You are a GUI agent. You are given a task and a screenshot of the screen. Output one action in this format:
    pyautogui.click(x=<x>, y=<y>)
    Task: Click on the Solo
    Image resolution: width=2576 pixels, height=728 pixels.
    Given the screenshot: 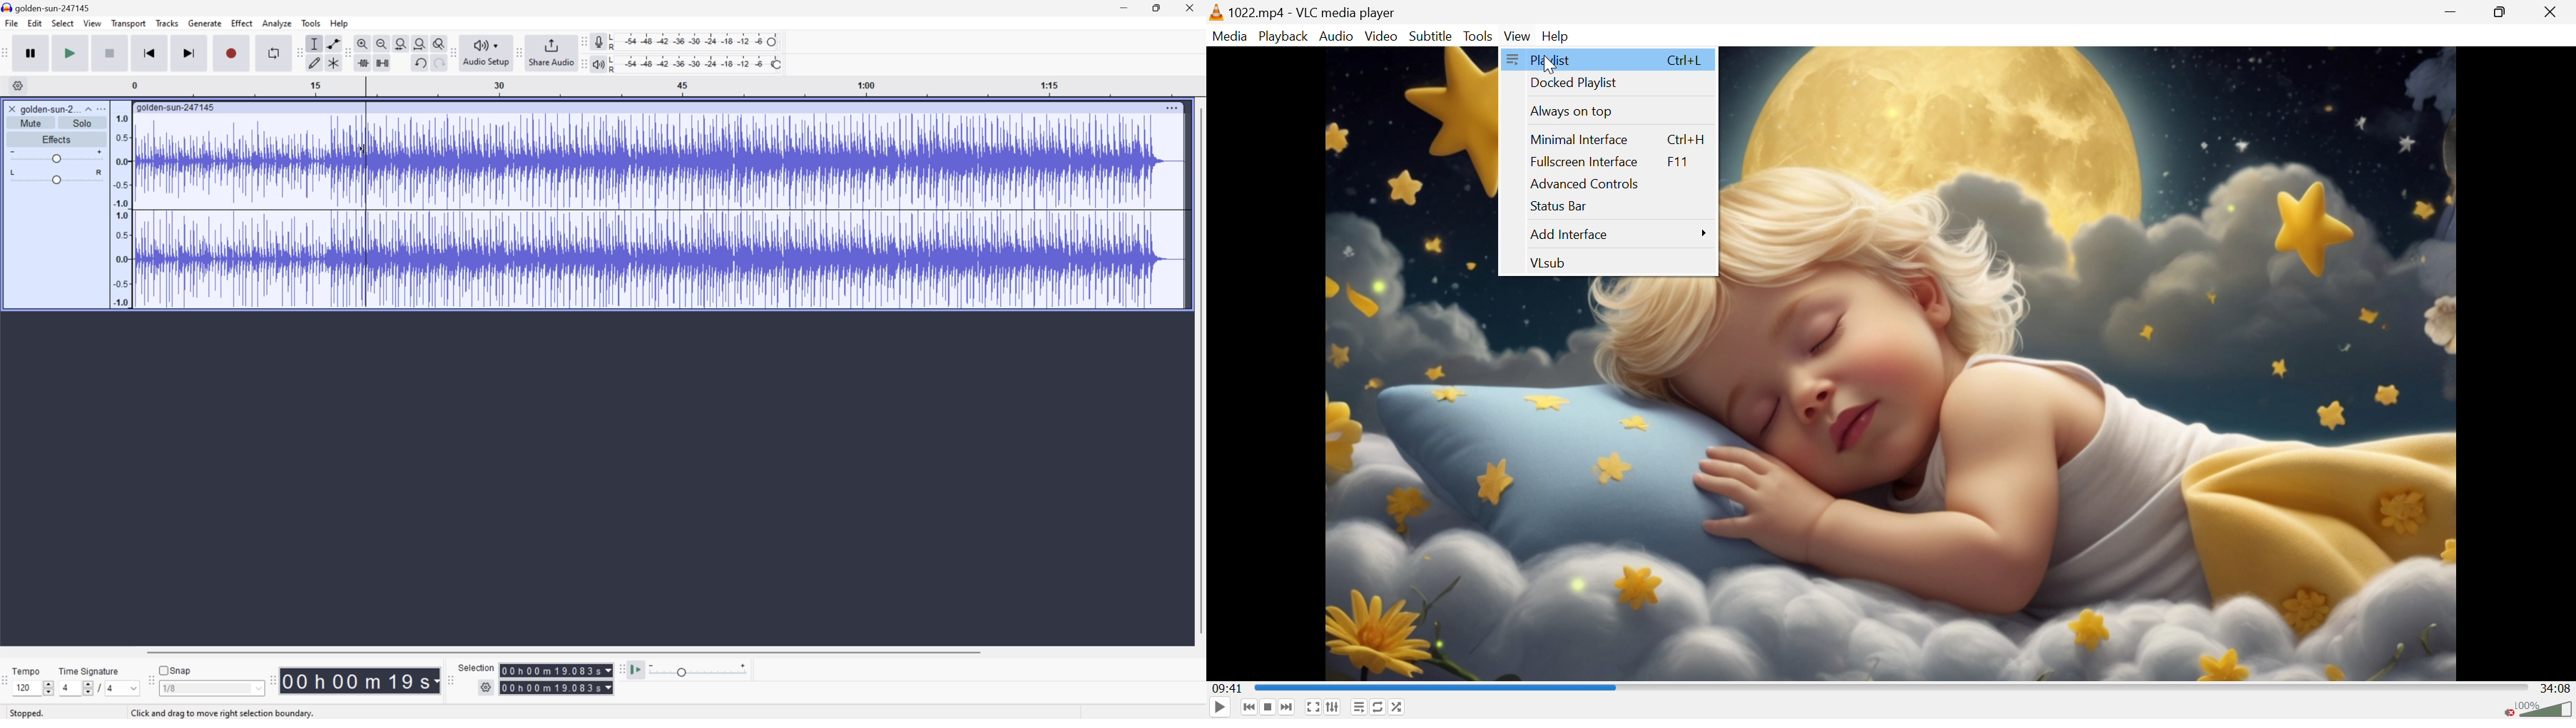 What is the action you would take?
    pyautogui.click(x=84, y=123)
    